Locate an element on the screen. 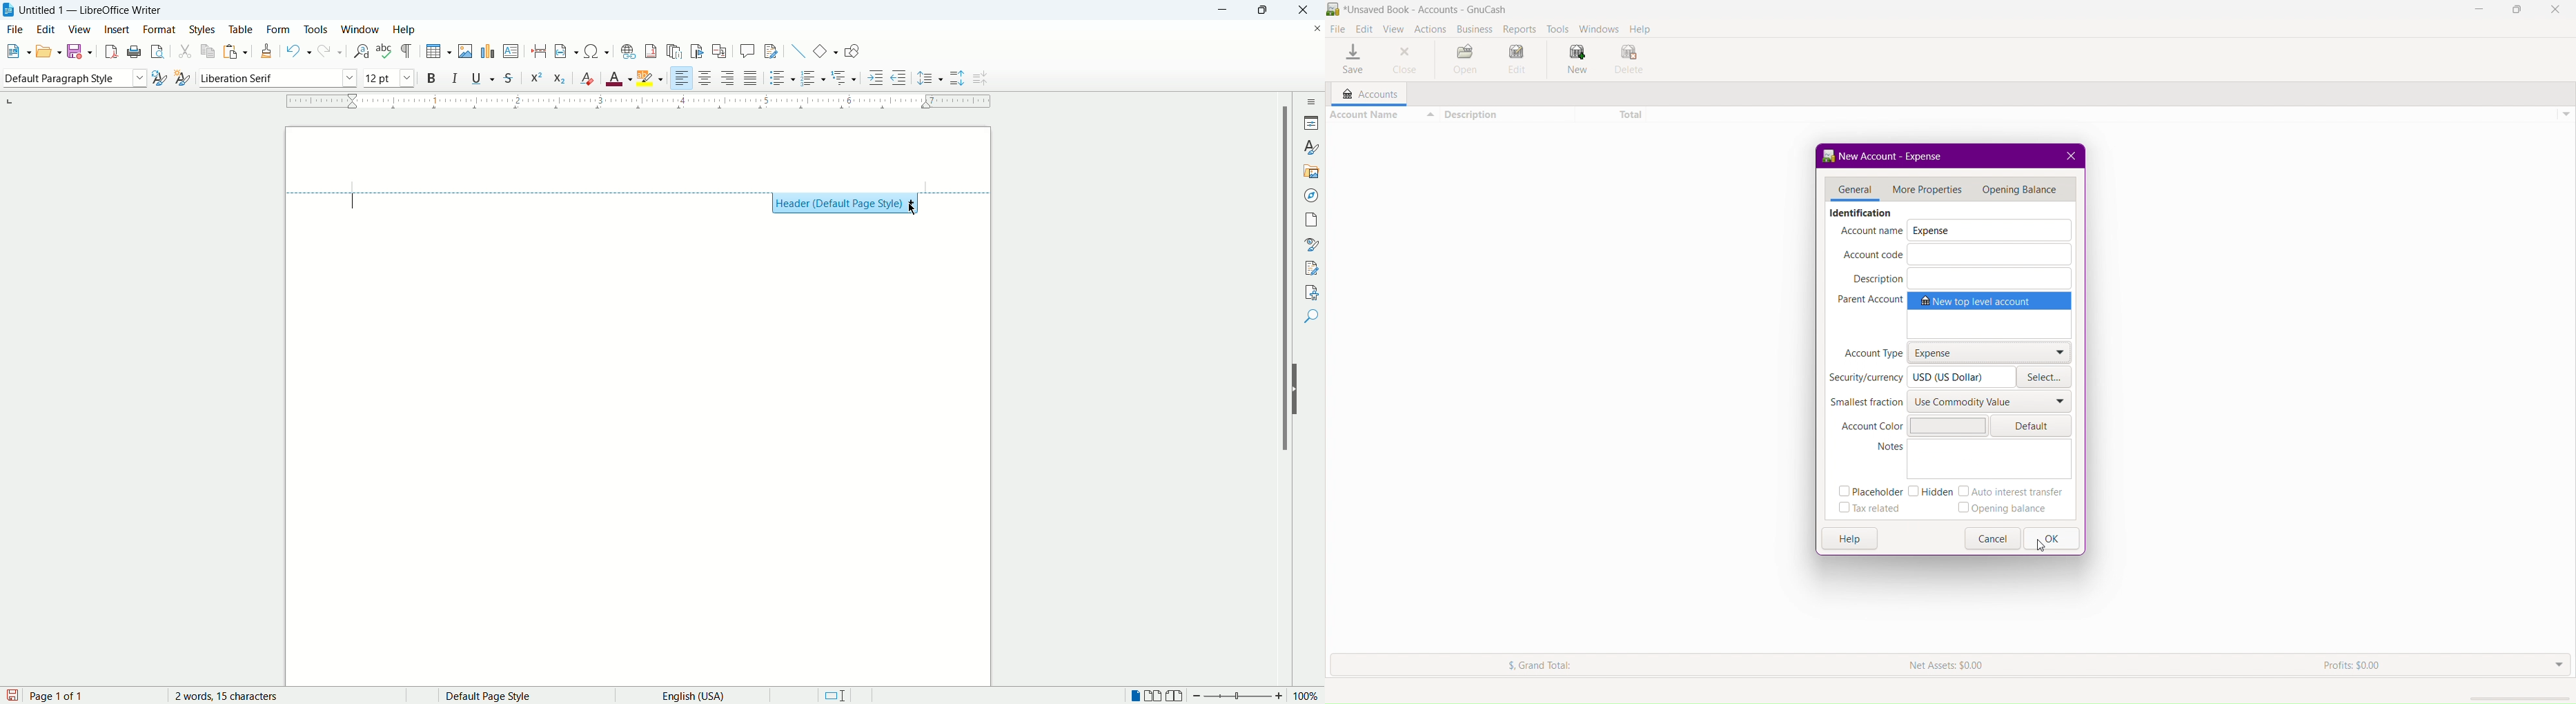  Account Type is located at coordinates (1870, 351).